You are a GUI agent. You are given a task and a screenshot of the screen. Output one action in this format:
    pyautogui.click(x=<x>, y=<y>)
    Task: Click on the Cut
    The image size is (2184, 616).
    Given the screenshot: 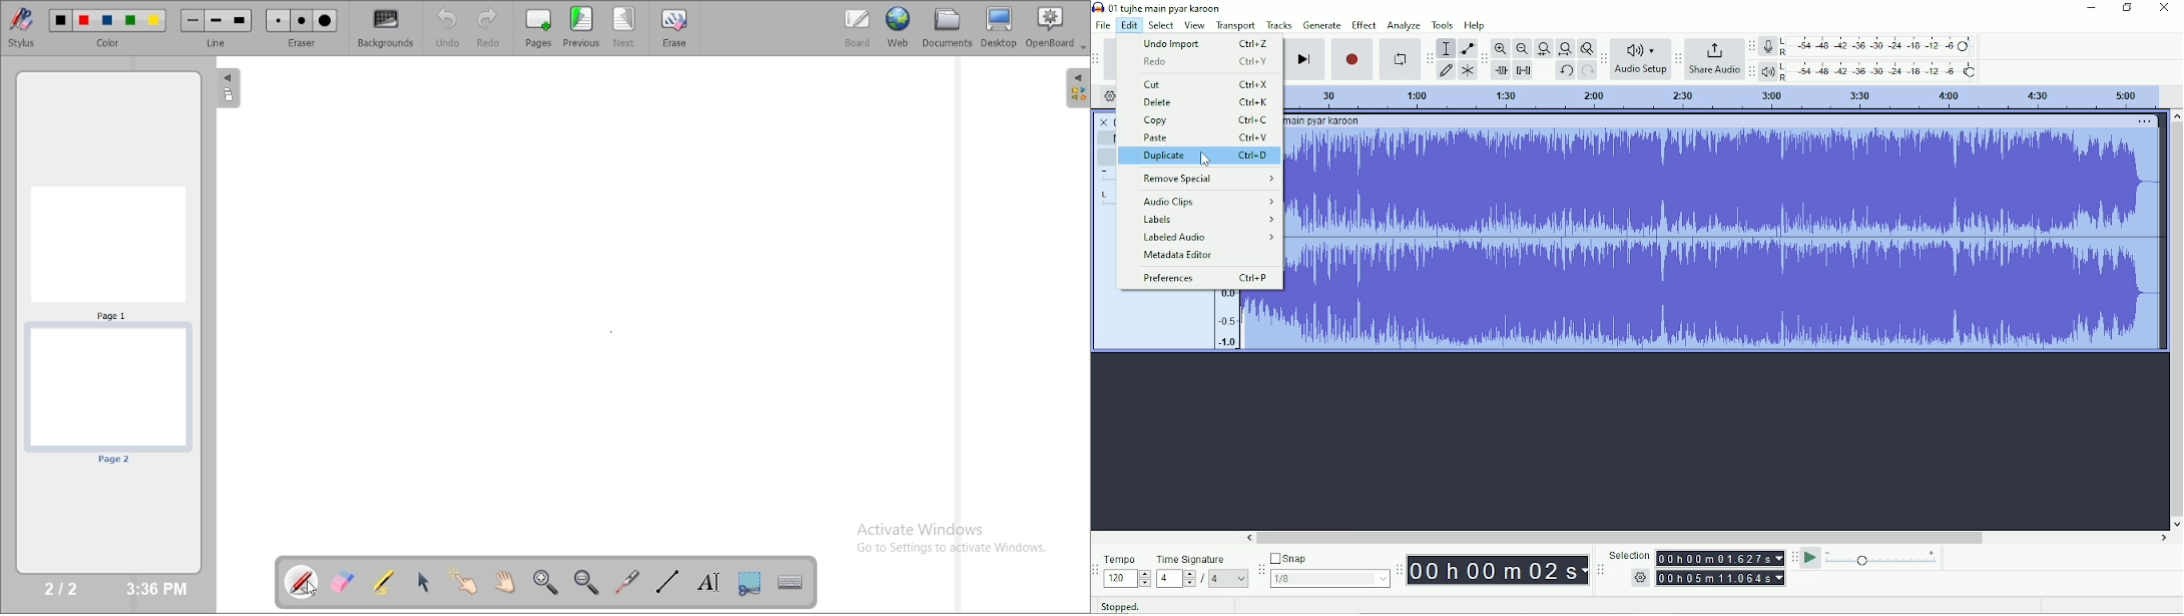 What is the action you would take?
    pyautogui.click(x=1204, y=84)
    